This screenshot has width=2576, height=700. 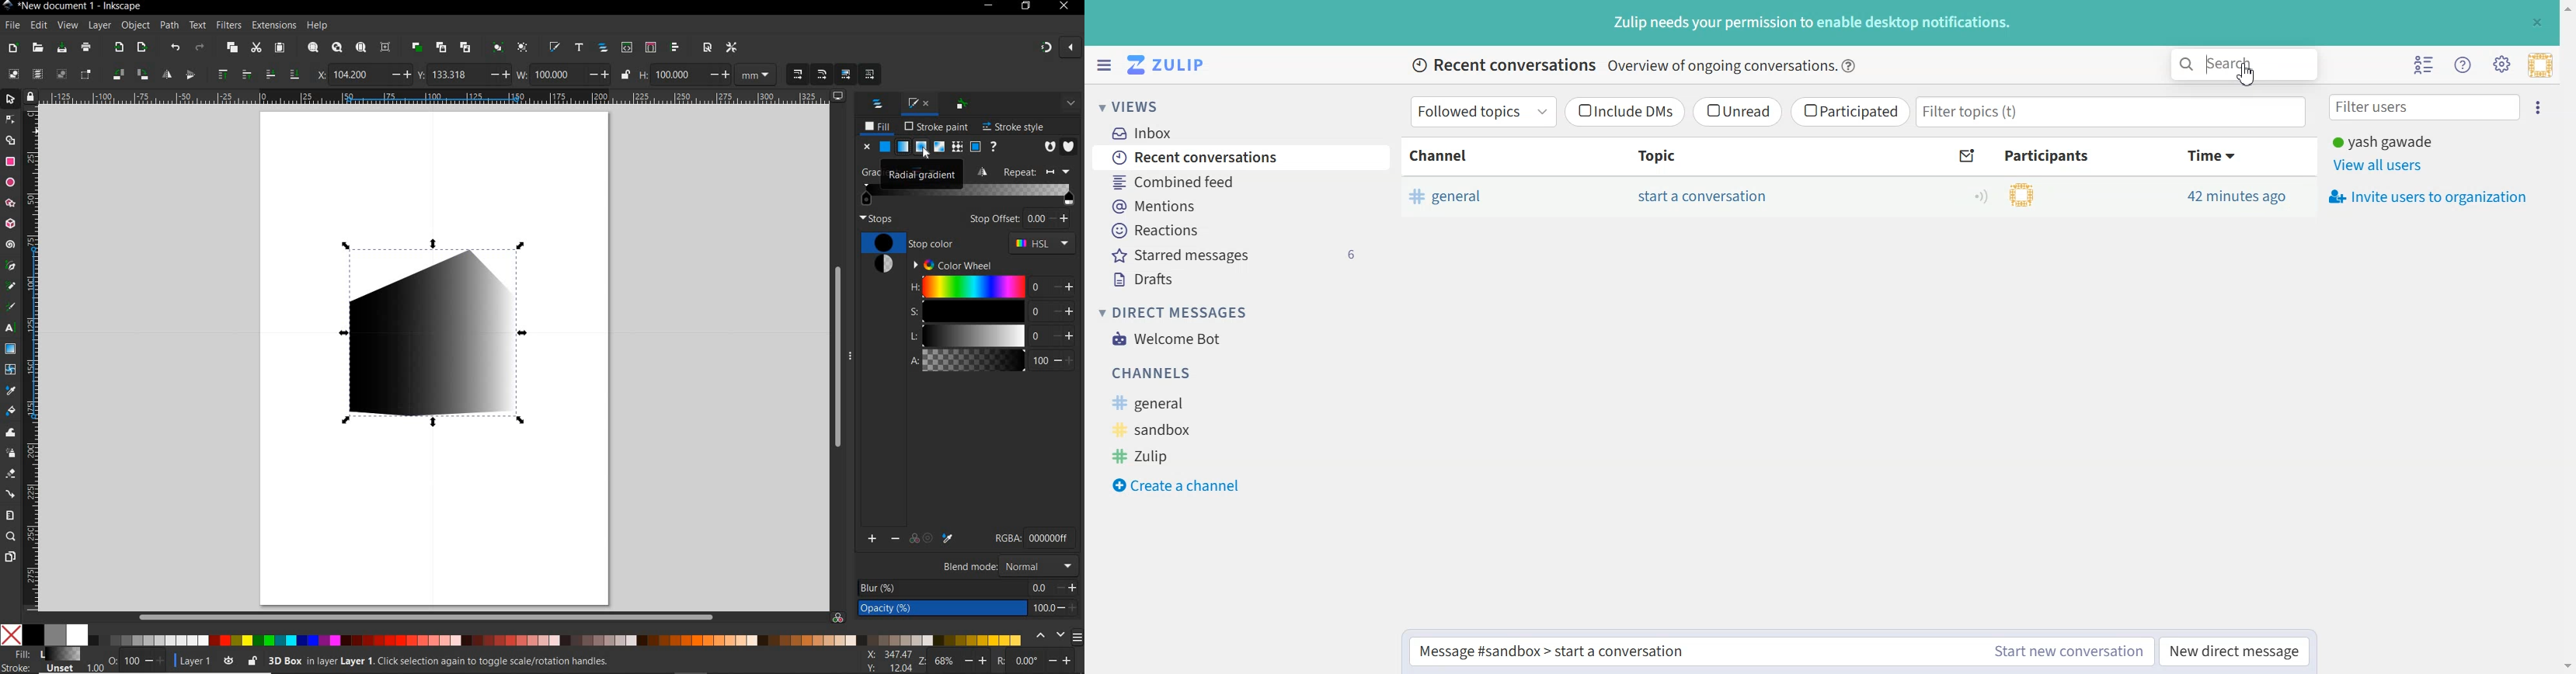 I want to click on EXPAND, so click(x=1070, y=103).